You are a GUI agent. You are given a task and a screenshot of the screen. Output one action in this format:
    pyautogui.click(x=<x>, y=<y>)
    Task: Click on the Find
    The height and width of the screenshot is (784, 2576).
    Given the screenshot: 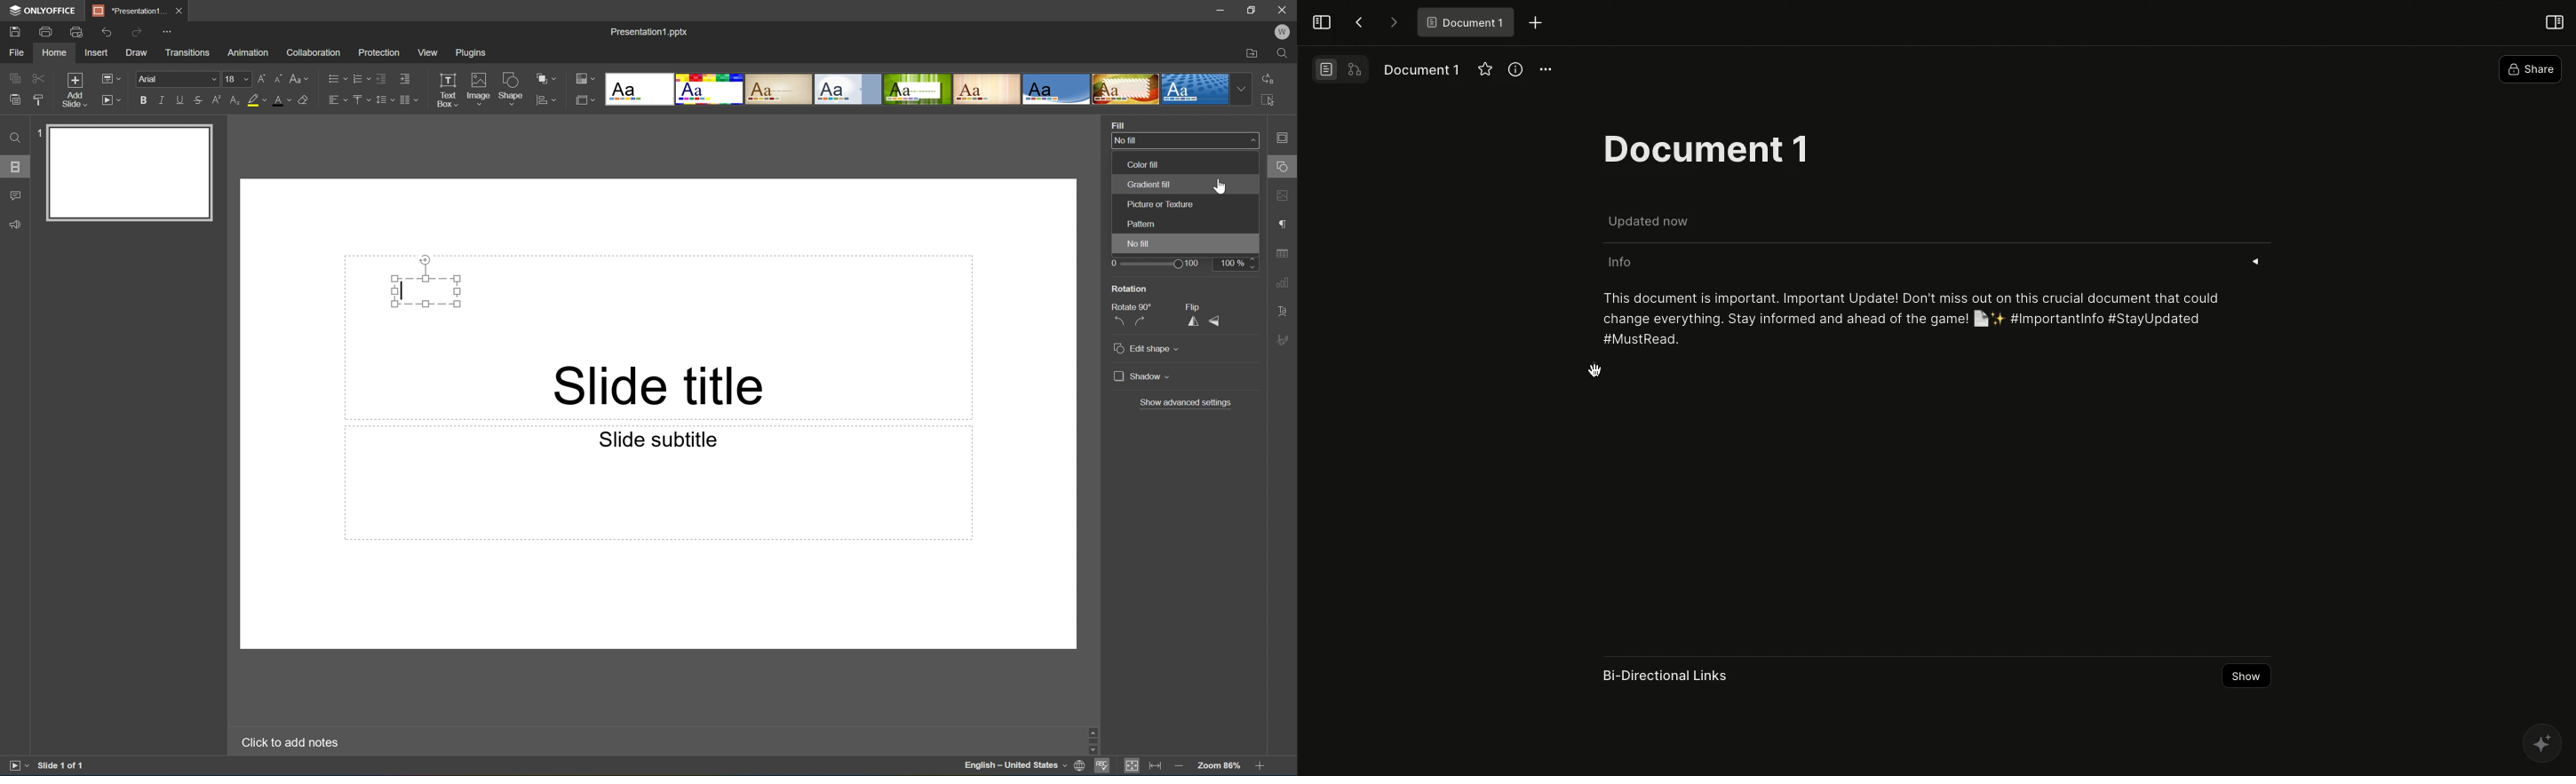 What is the action you would take?
    pyautogui.click(x=12, y=137)
    